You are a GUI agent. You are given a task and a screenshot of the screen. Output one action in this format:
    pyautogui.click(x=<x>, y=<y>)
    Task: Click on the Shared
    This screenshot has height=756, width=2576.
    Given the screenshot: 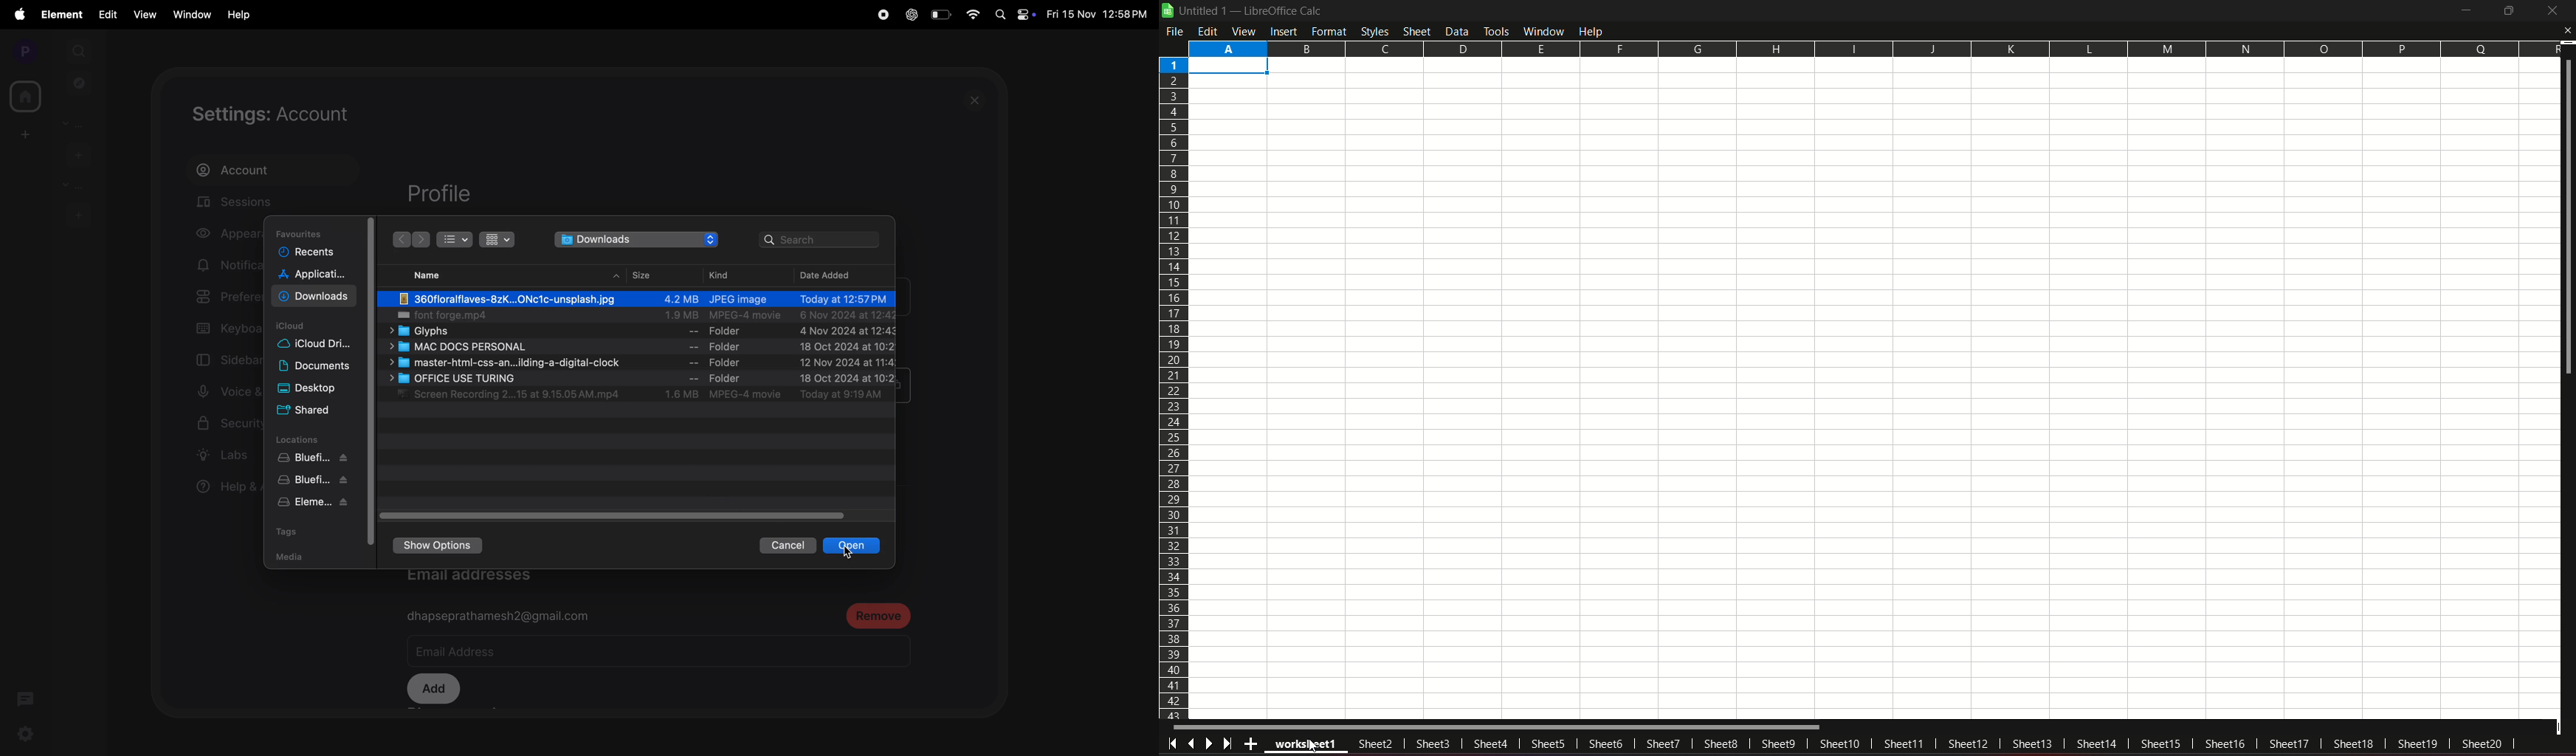 What is the action you would take?
    pyautogui.click(x=308, y=412)
    